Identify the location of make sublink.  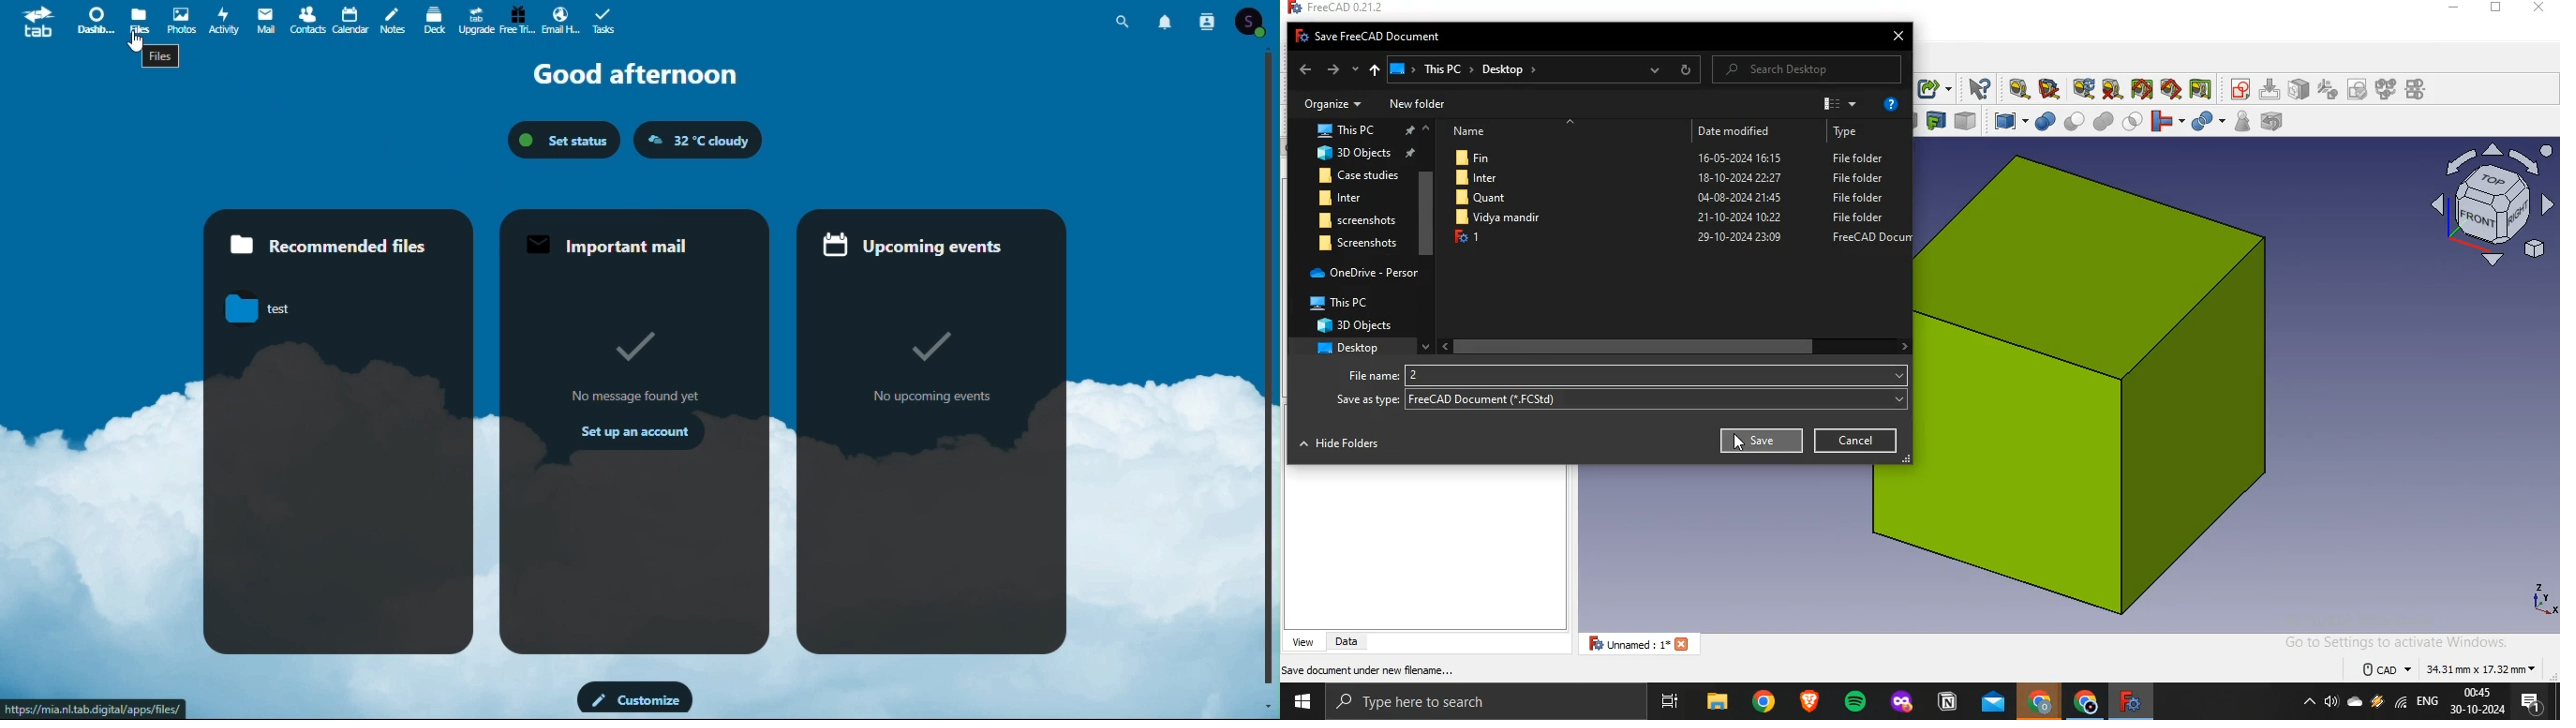
(1933, 87).